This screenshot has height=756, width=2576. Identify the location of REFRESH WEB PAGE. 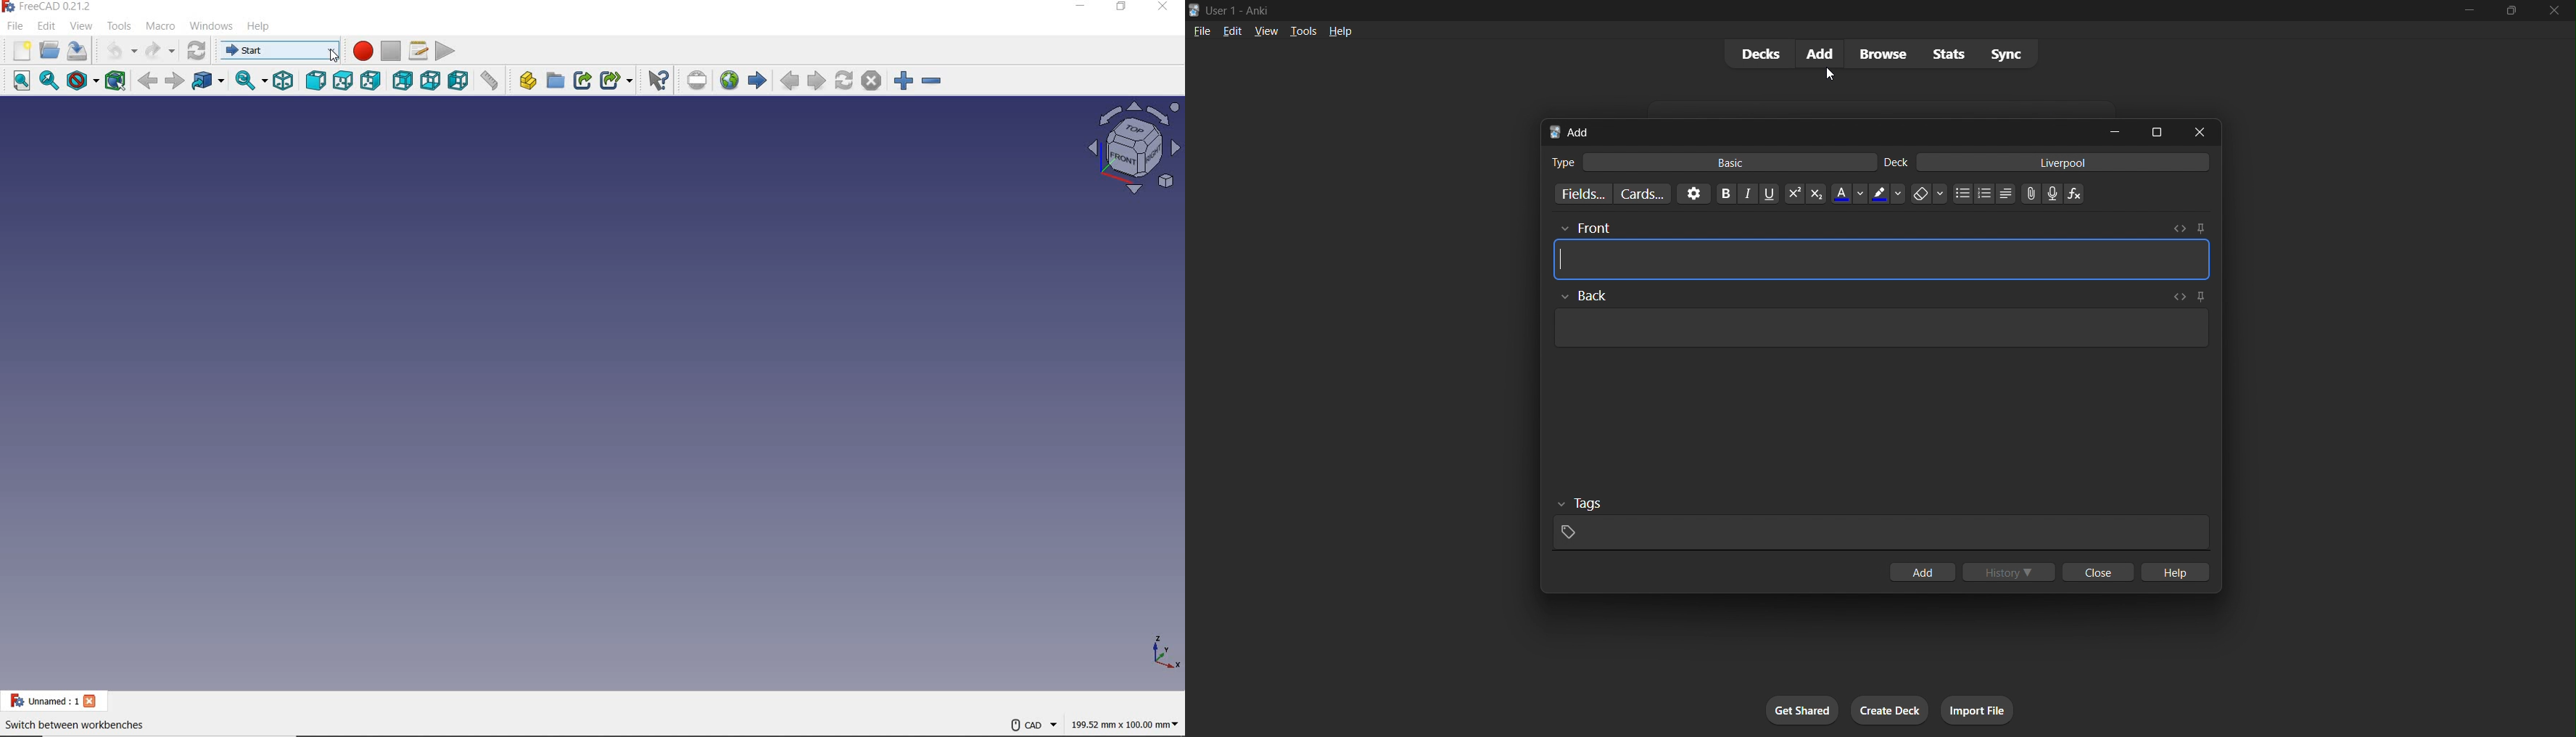
(844, 80).